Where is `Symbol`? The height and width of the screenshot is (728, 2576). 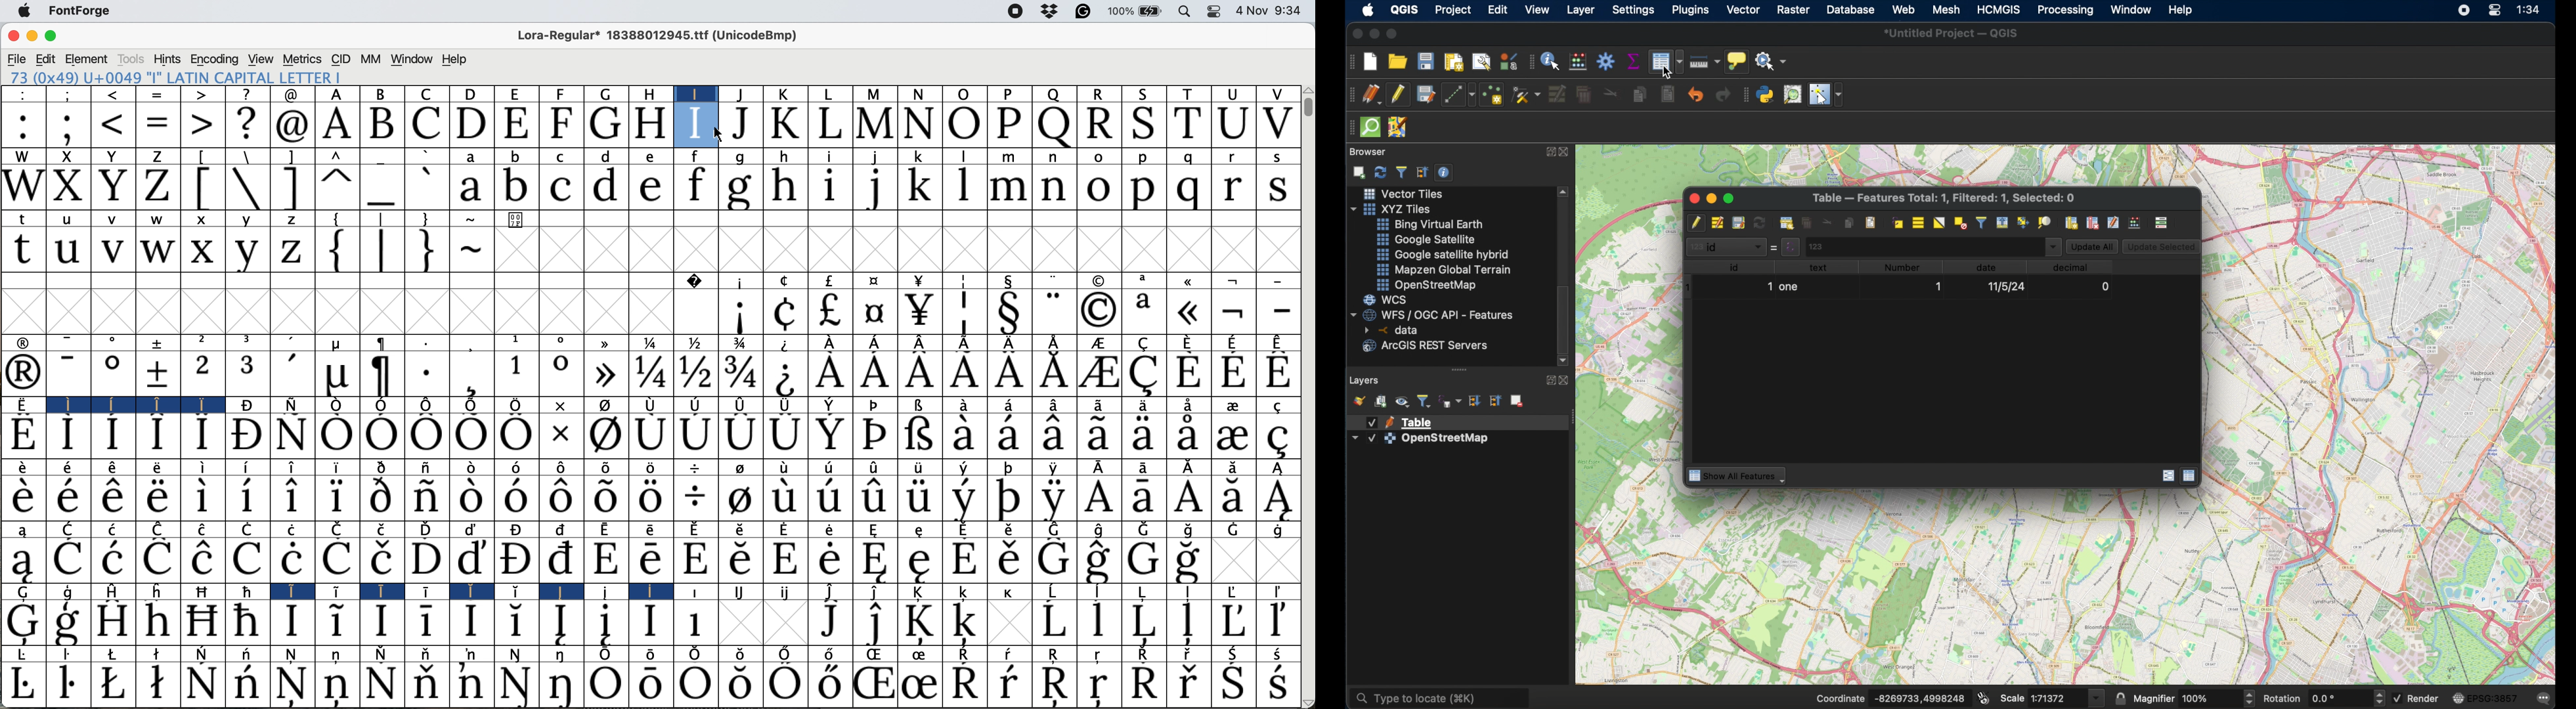 Symbol is located at coordinates (652, 498).